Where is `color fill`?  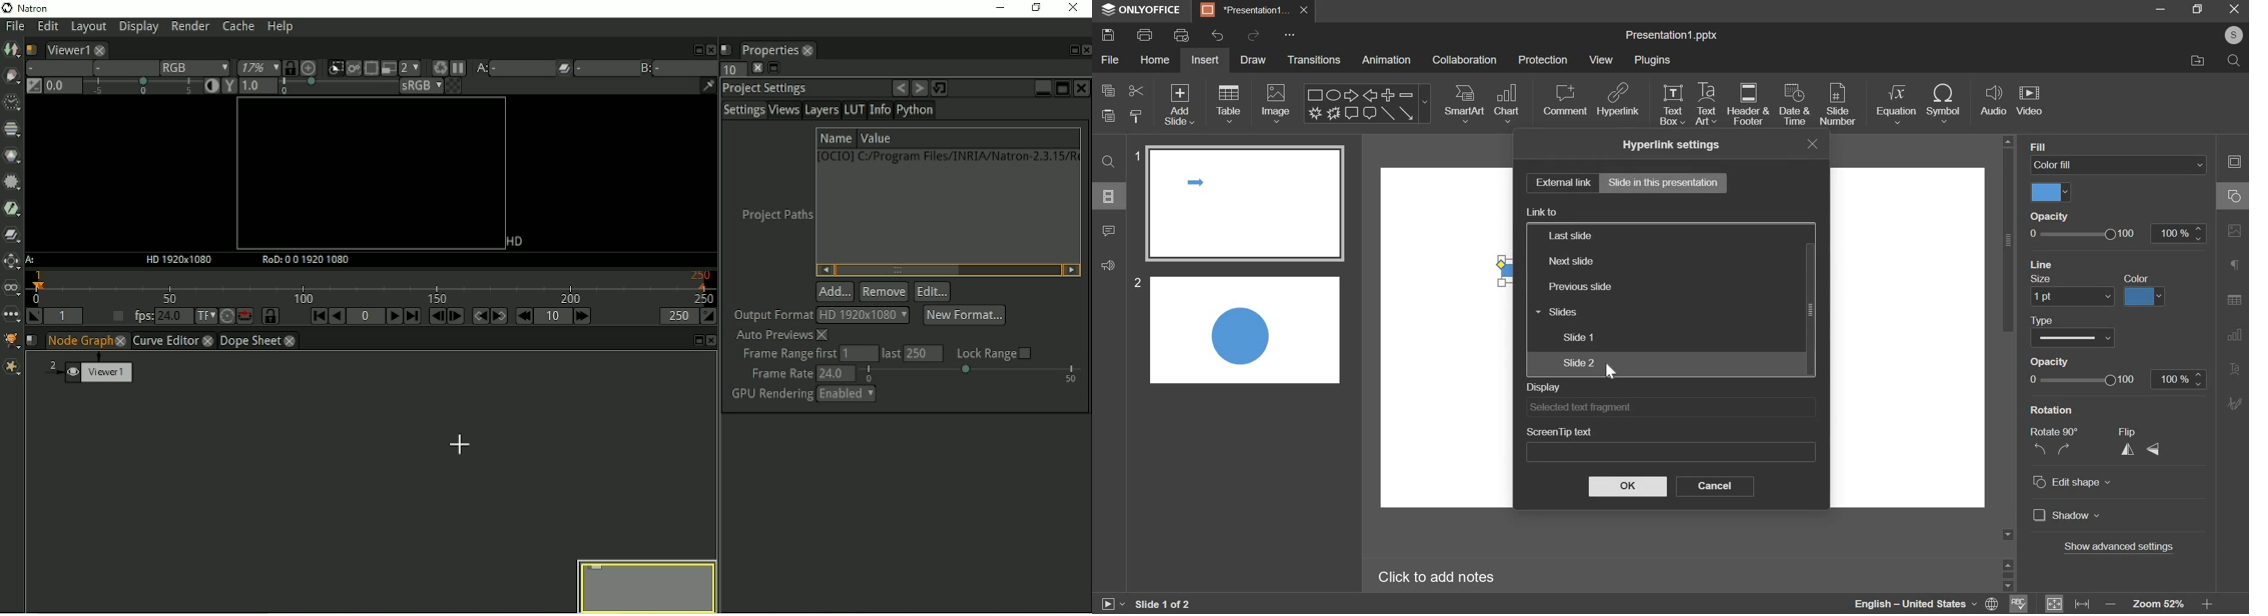
color fill is located at coordinates (2119, 165).